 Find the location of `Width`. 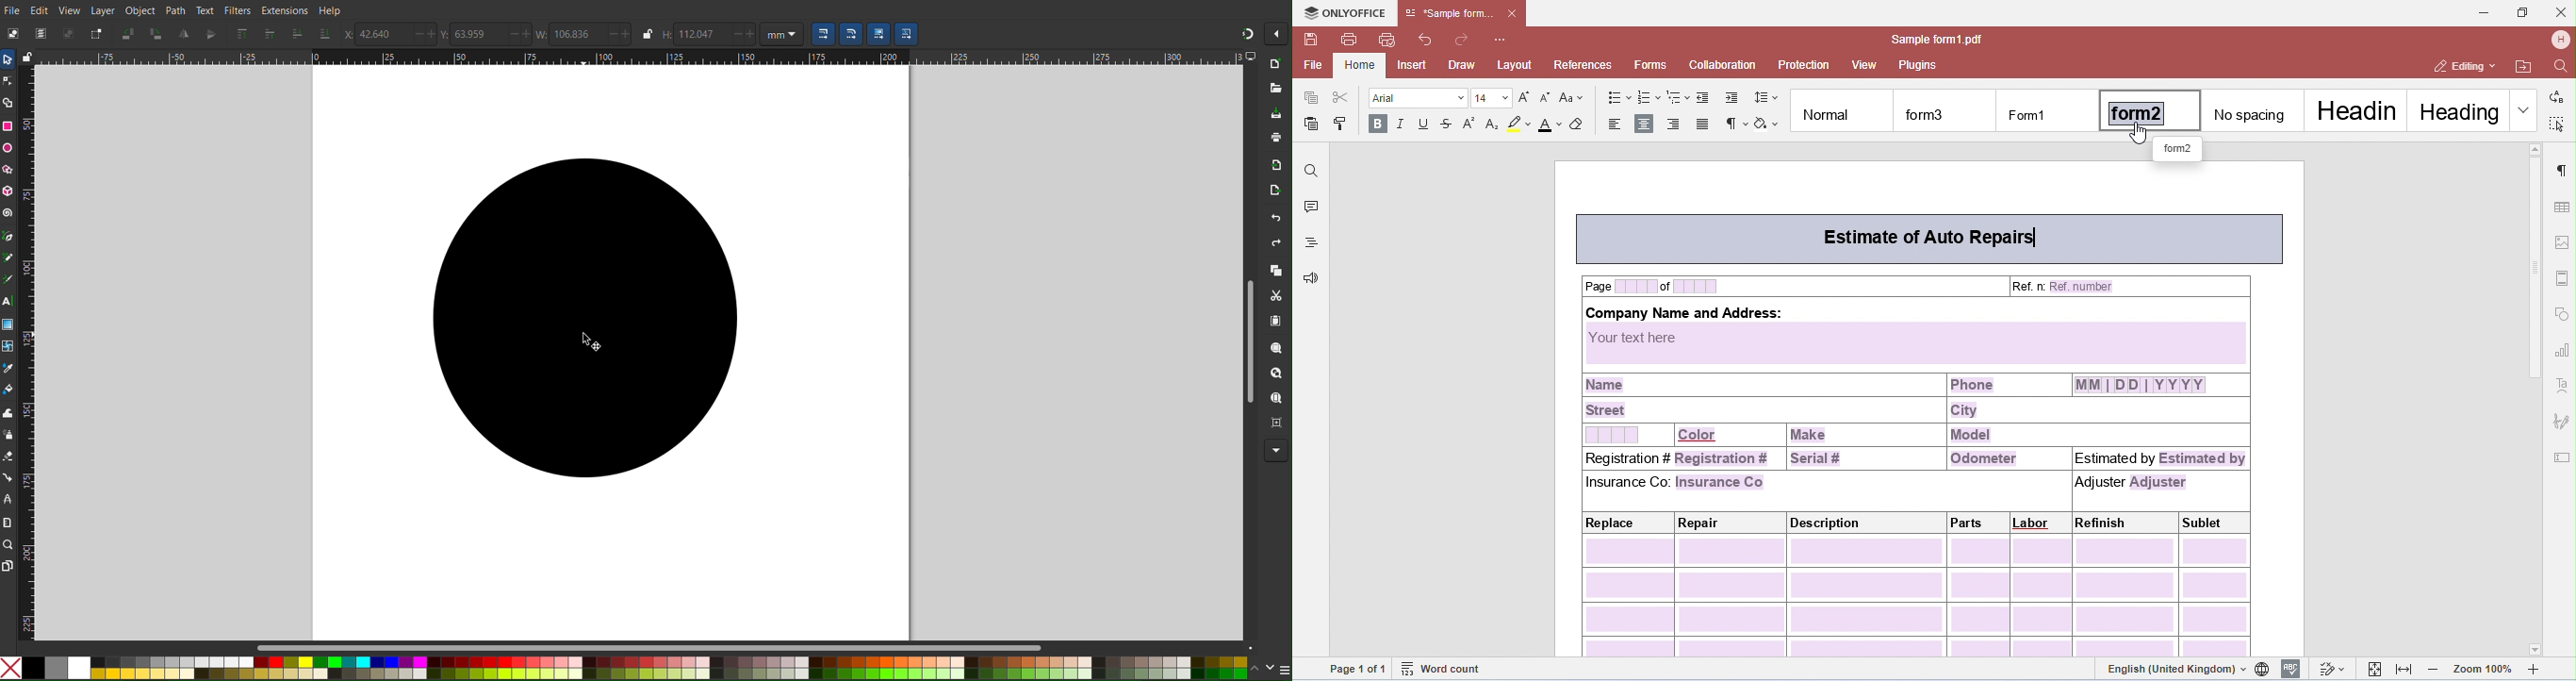

Width is located at coordinates (540, 34).